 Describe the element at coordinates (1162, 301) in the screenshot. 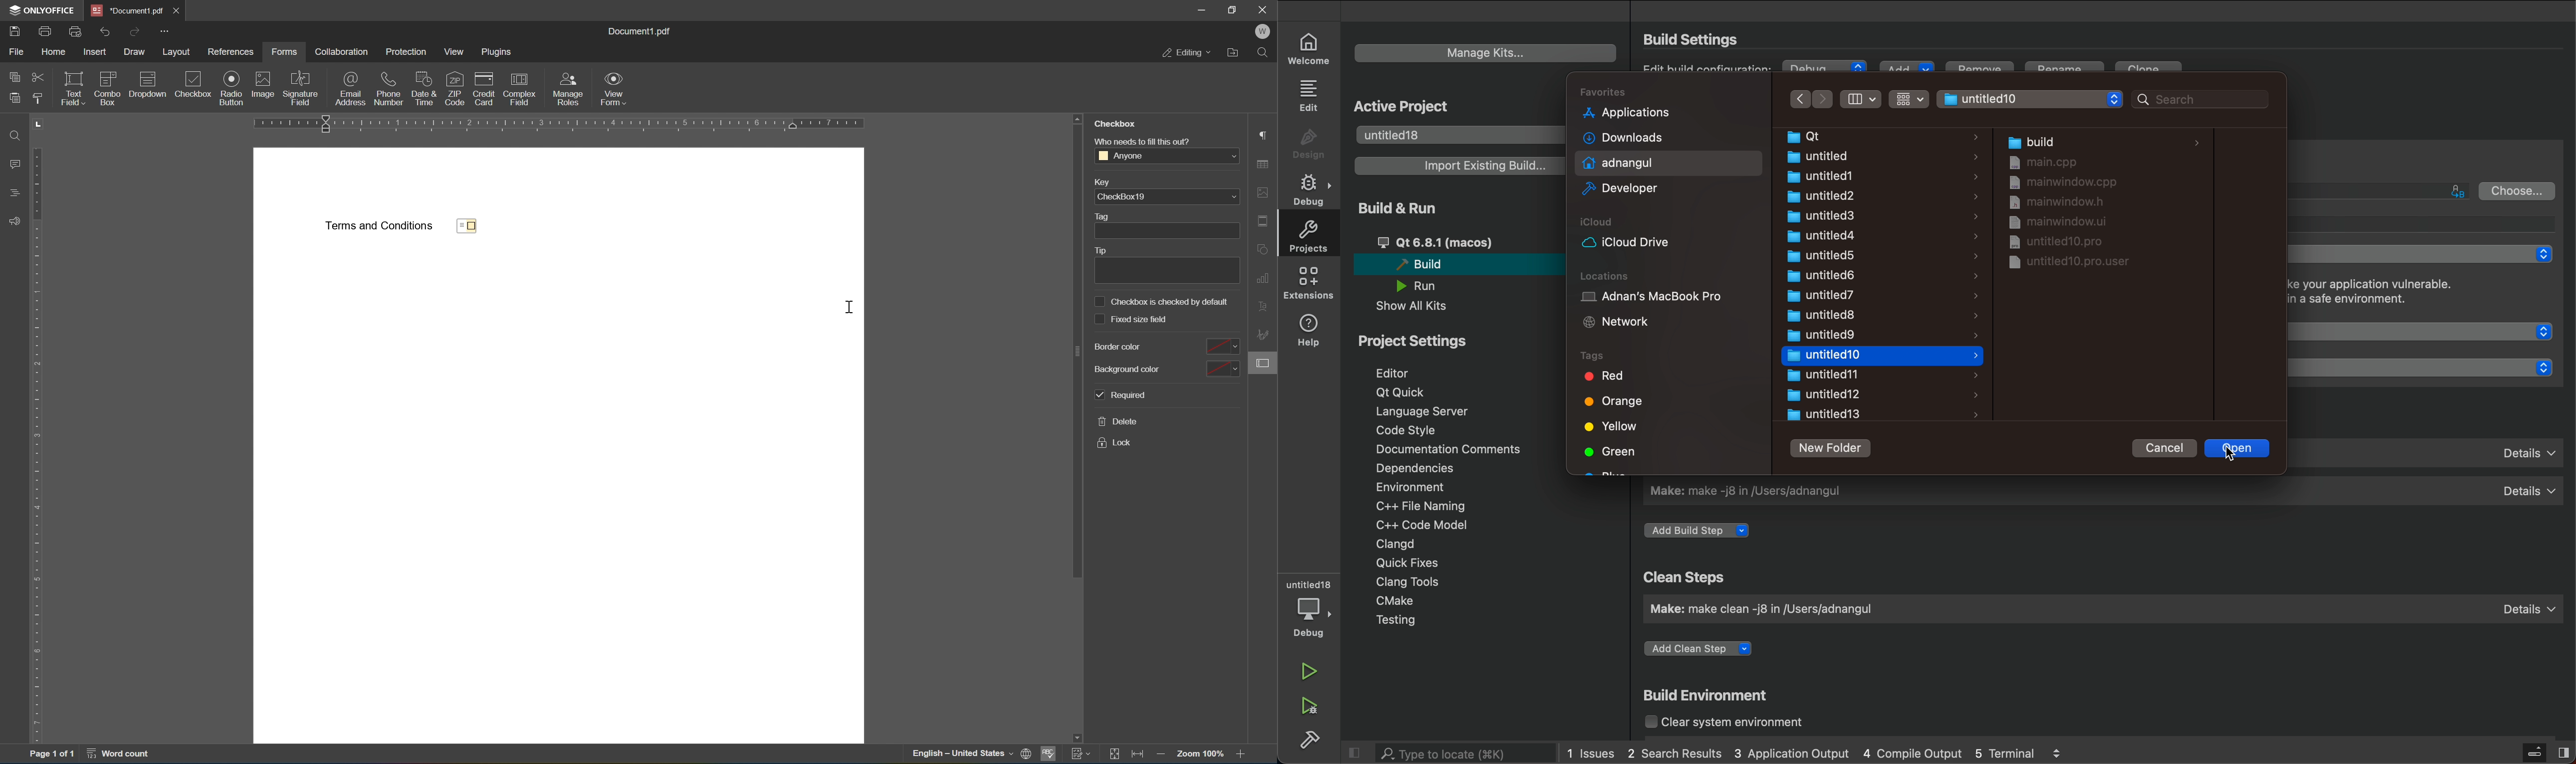

I see `checkbox is checked by default` at that location.